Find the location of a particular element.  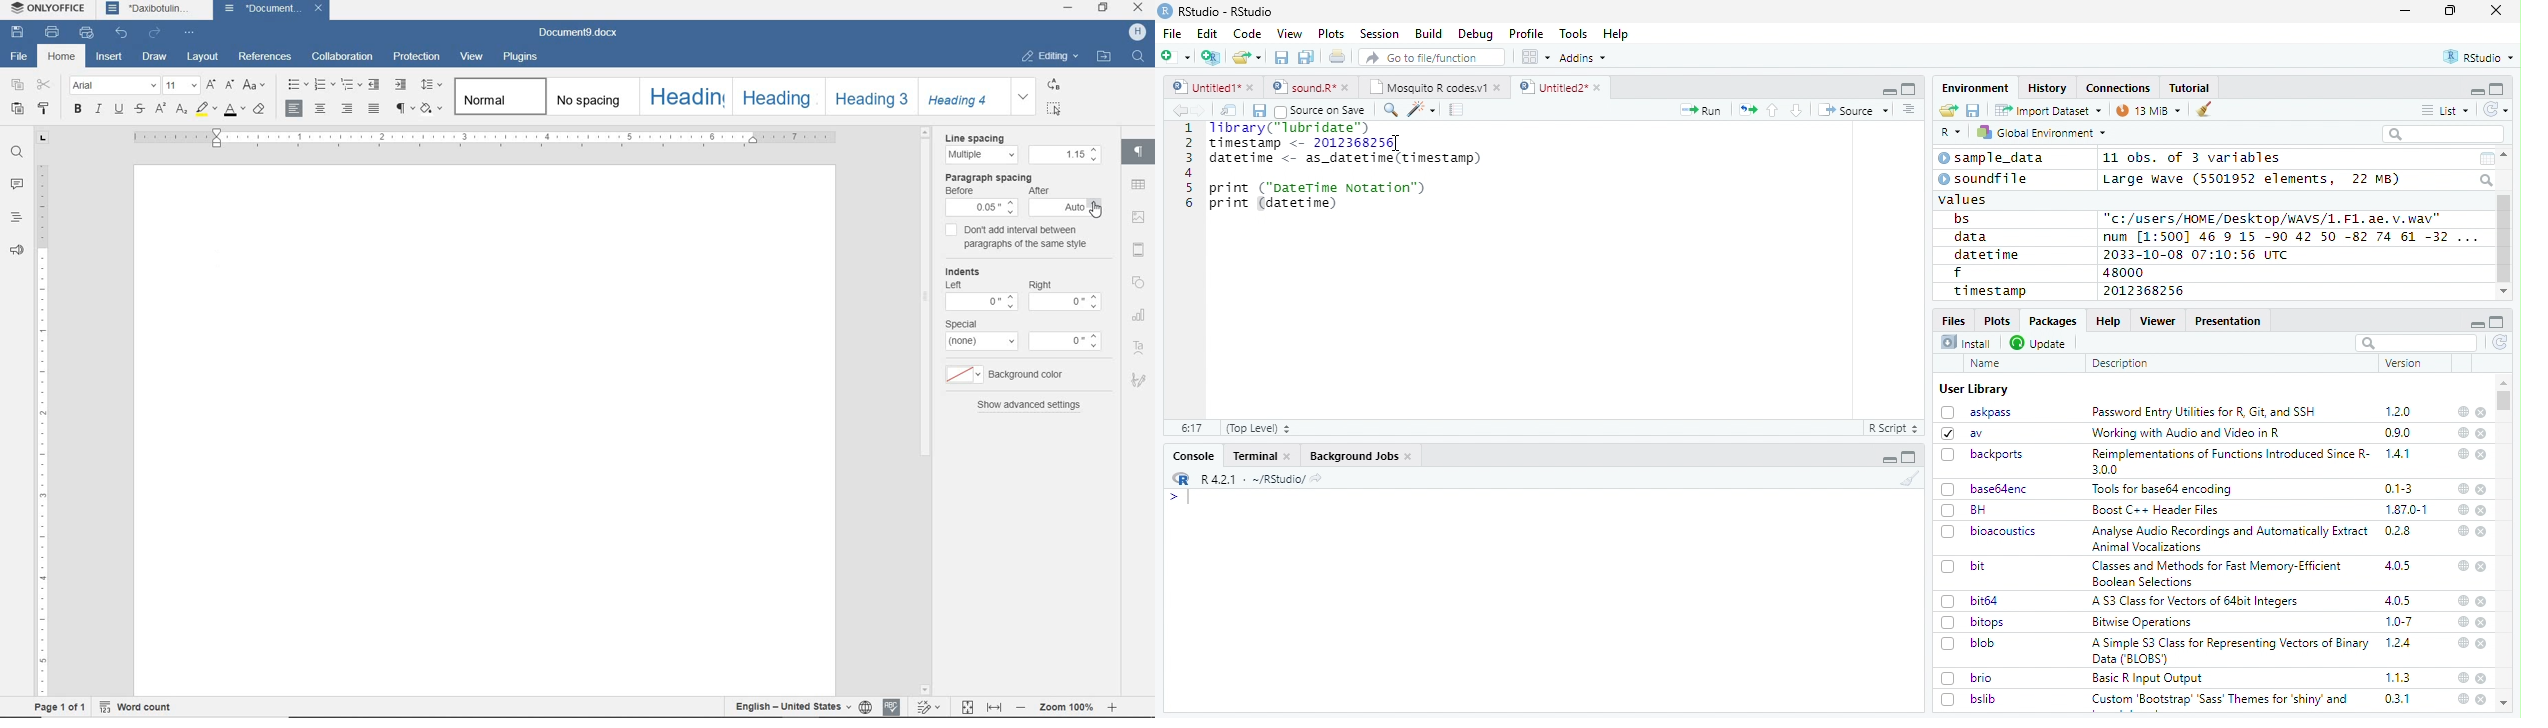

Addins is located at coordinates (1583, 58).